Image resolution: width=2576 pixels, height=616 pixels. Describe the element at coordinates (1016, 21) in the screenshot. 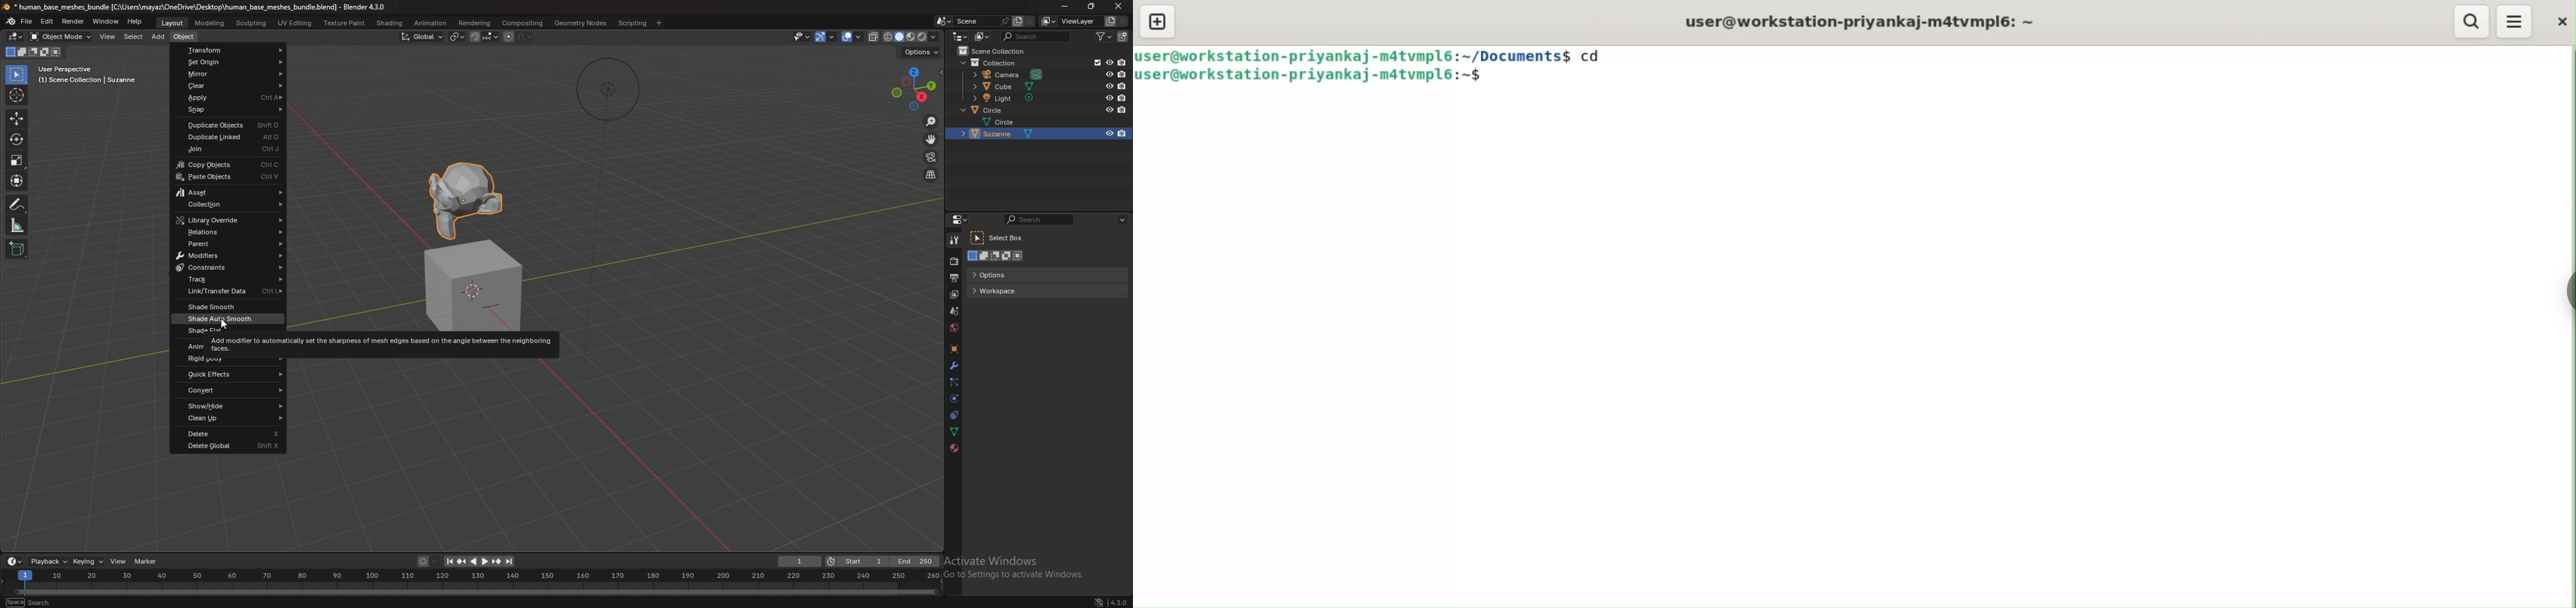

I see `add scene` at that location.